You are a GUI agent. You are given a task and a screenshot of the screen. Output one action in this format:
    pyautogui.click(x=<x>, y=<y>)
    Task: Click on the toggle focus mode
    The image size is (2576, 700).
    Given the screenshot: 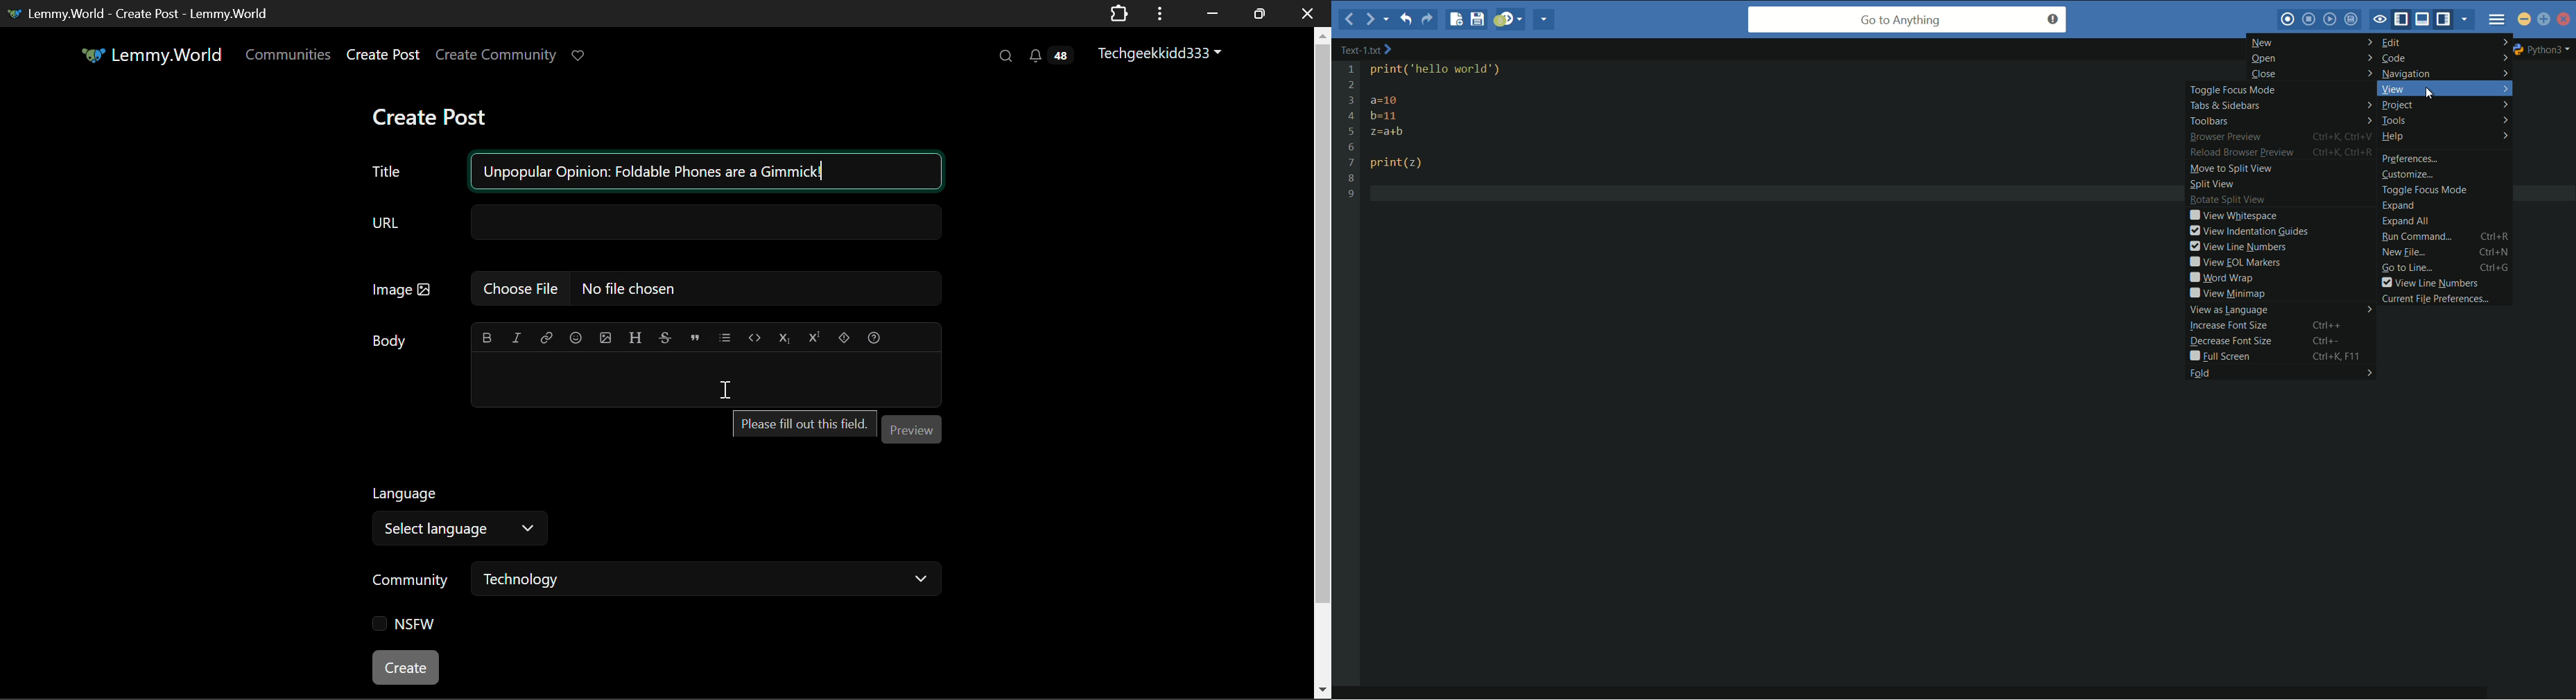 What is the action you would take?
    pyautogui.click(x=2381, y=19)
    